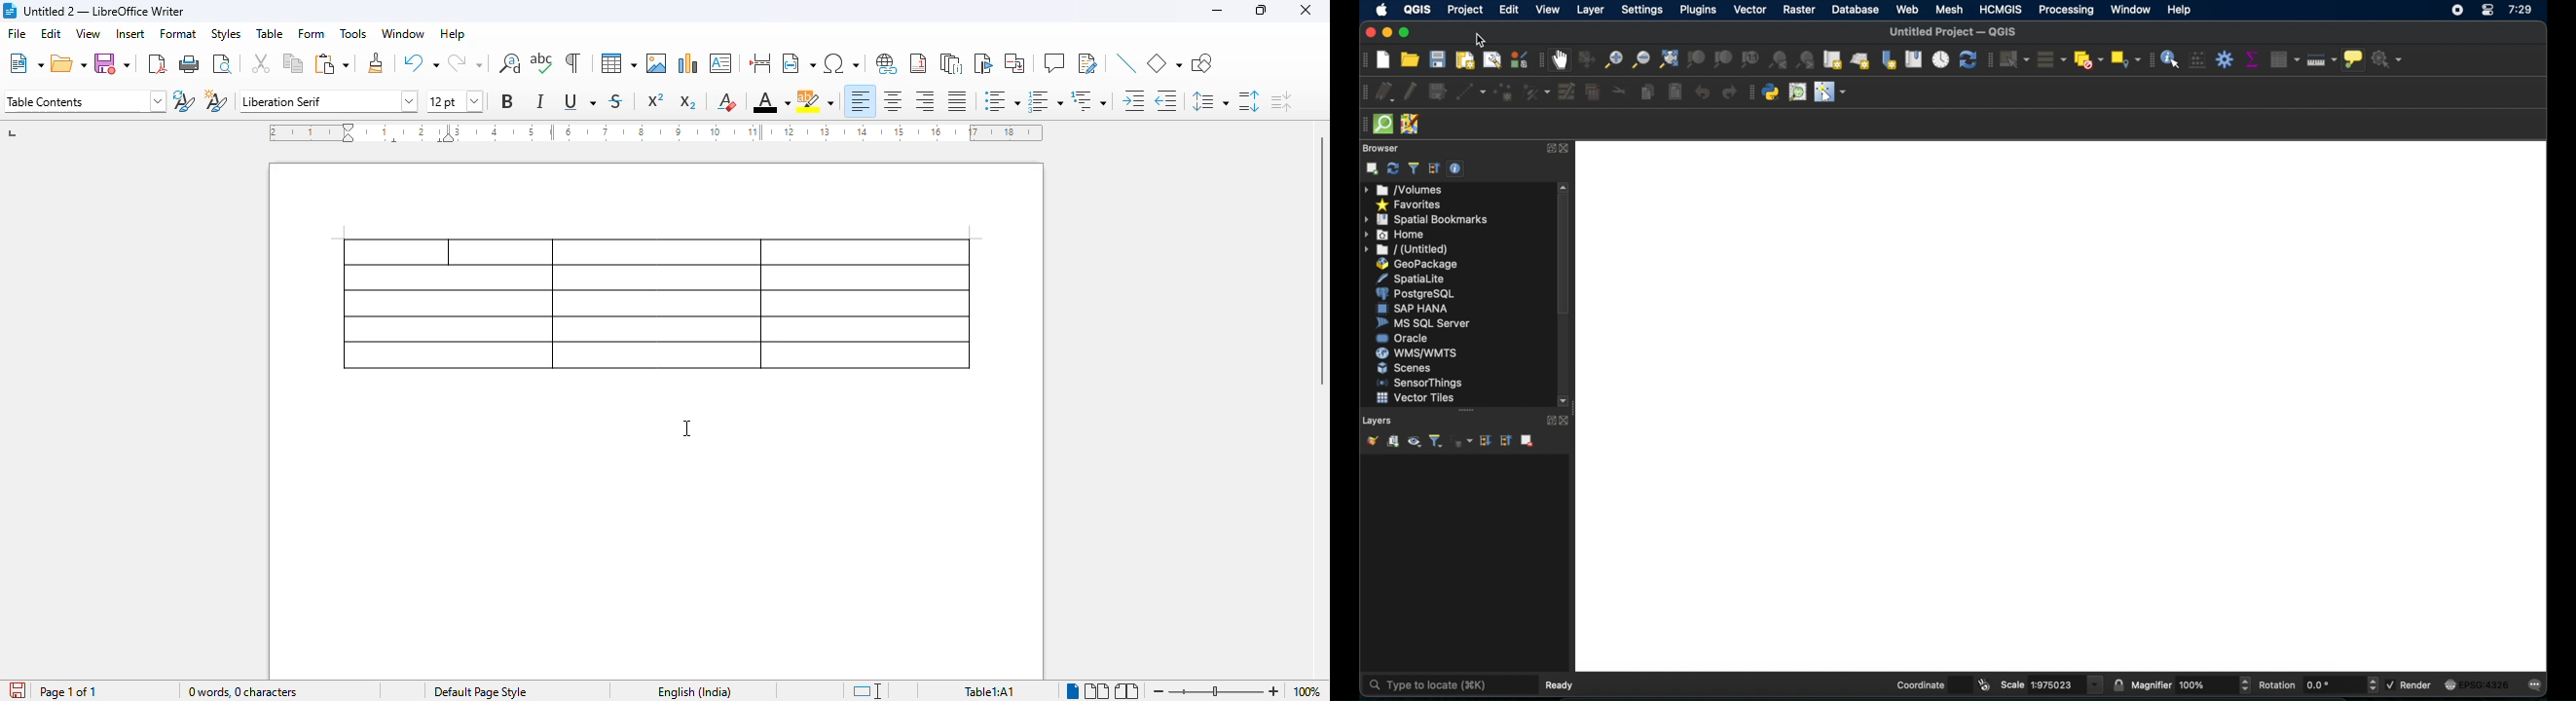  What do you see at coordinates (184, 100) in the screenshot?
I see `update selected style` at bounding box center [184, 100].